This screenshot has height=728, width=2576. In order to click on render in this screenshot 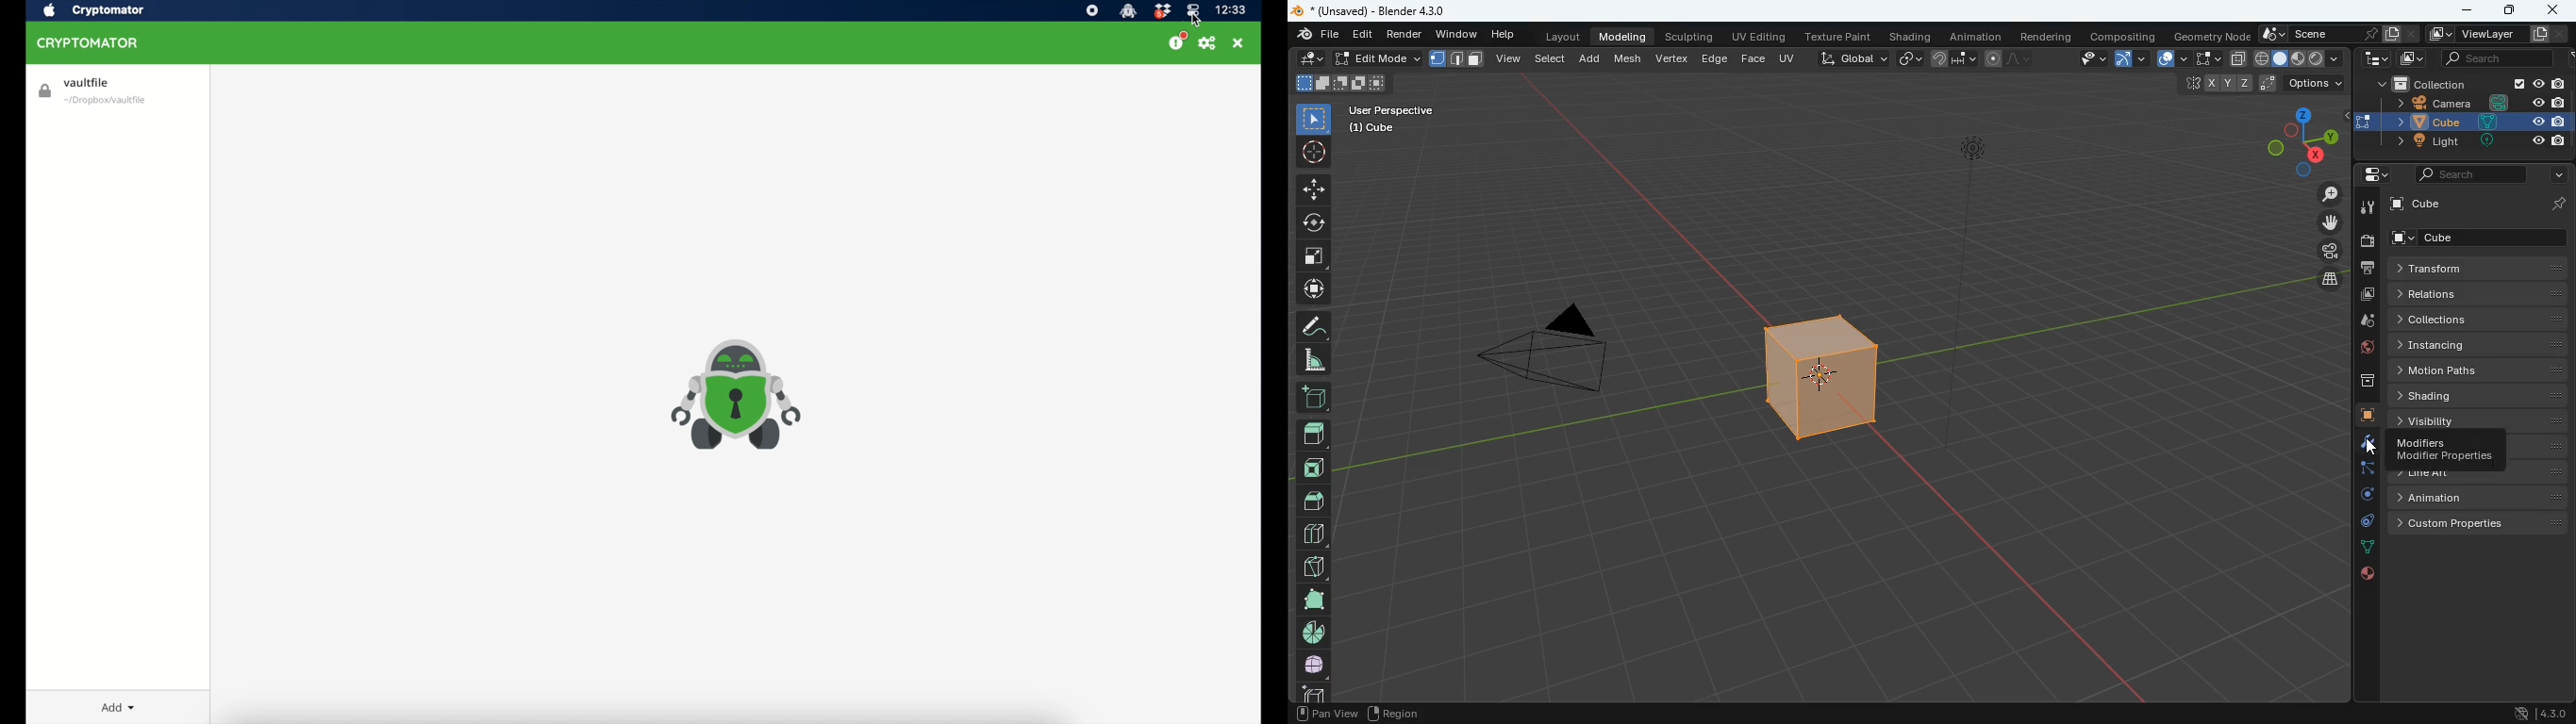, I will do `click(1404, 35)`.